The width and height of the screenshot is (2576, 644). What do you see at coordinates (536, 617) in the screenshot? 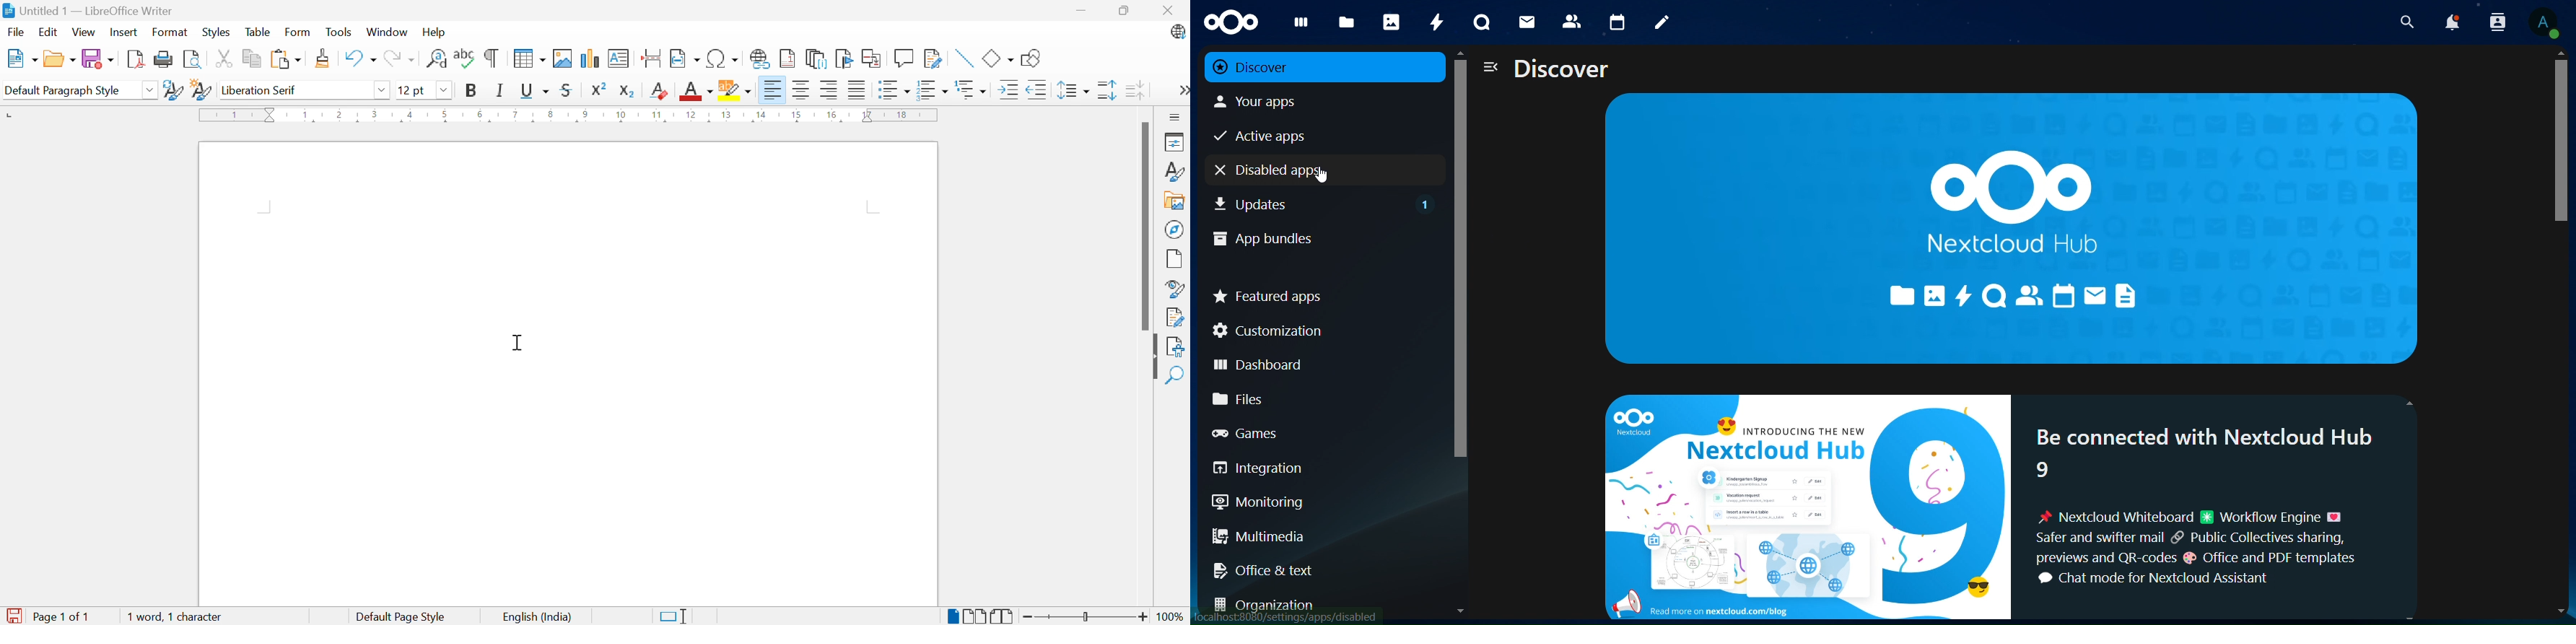
I see `English (India)` at bounding box center [536, 617].